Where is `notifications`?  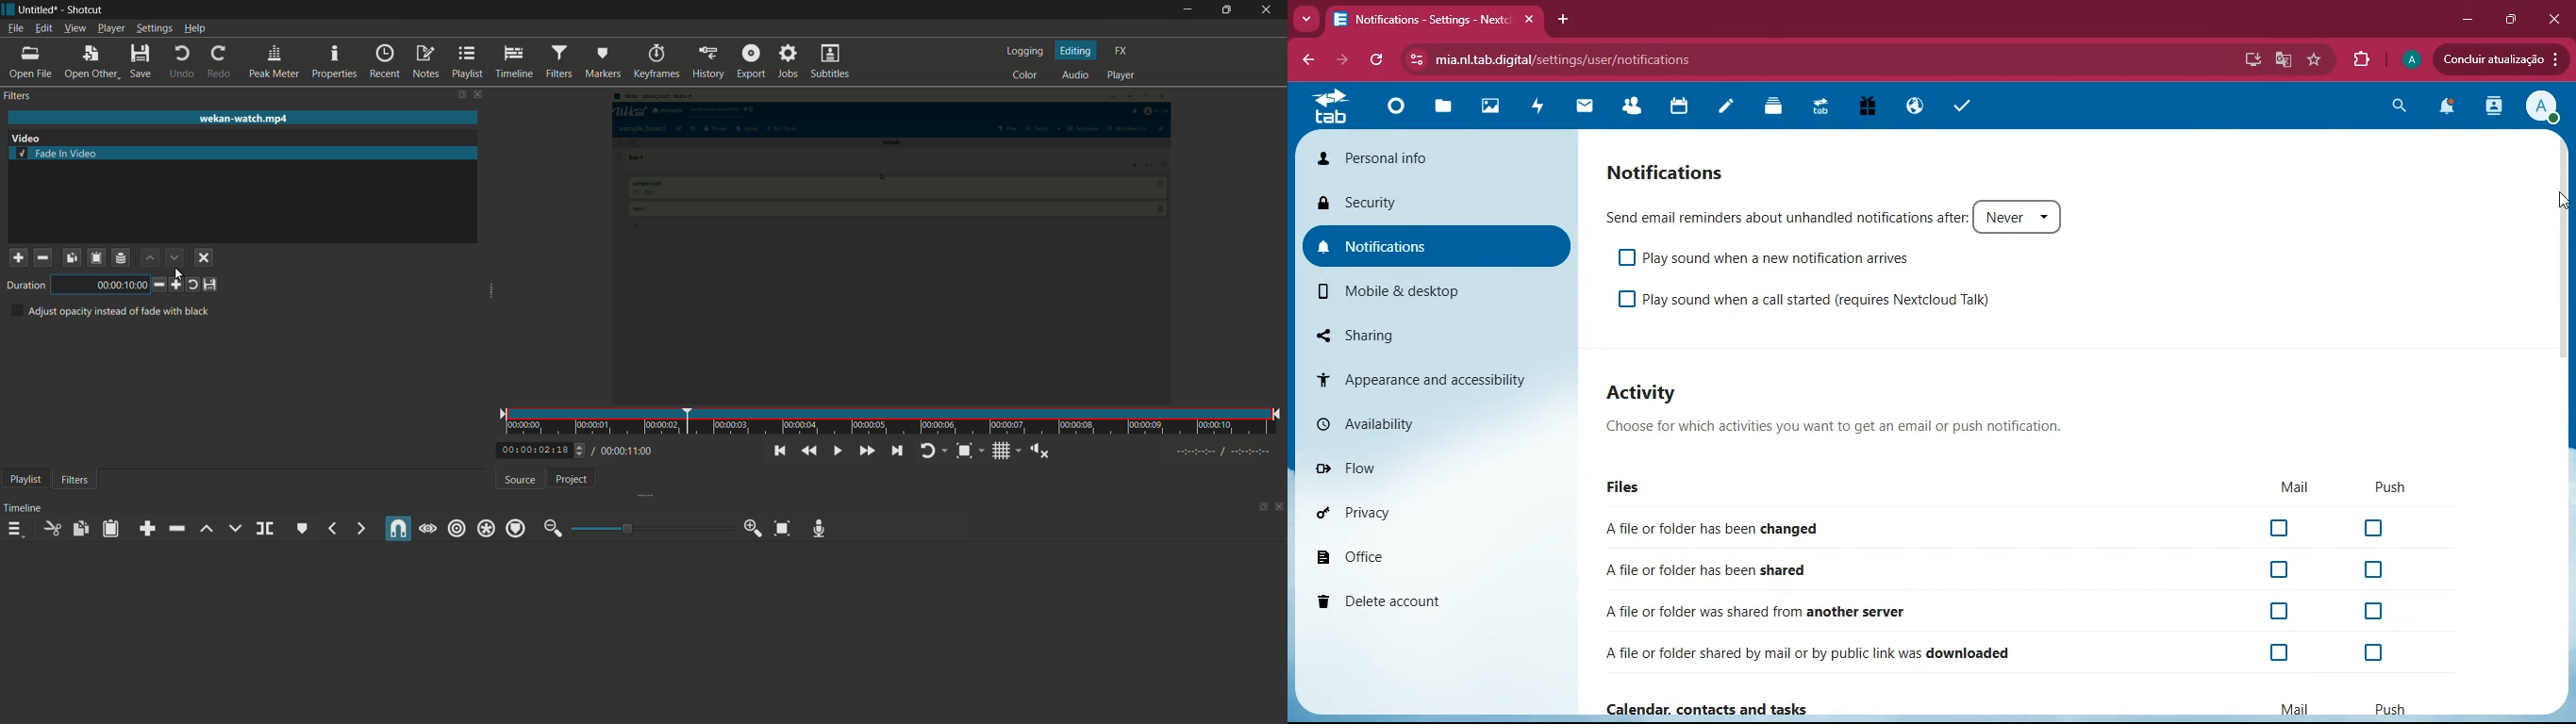
notifications is located at coordinates (2451, 108).